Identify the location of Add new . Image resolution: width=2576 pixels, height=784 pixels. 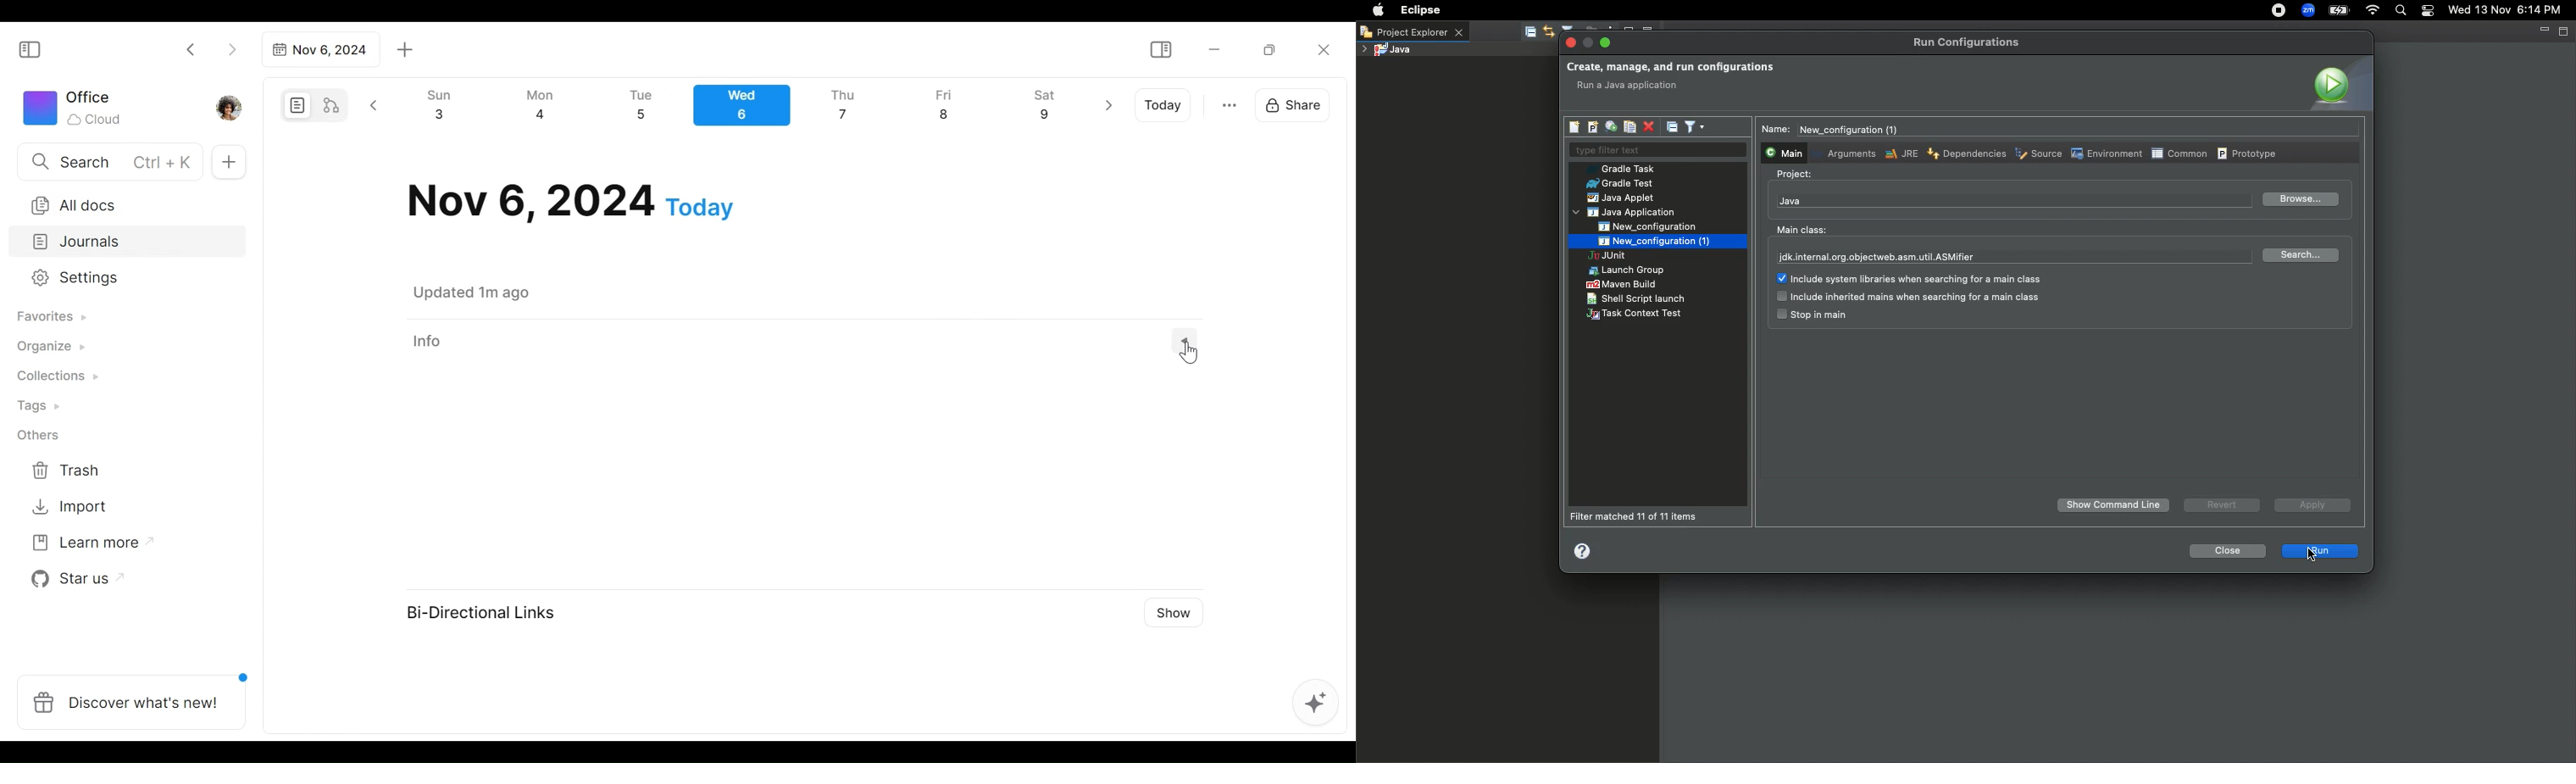
(227, 162).